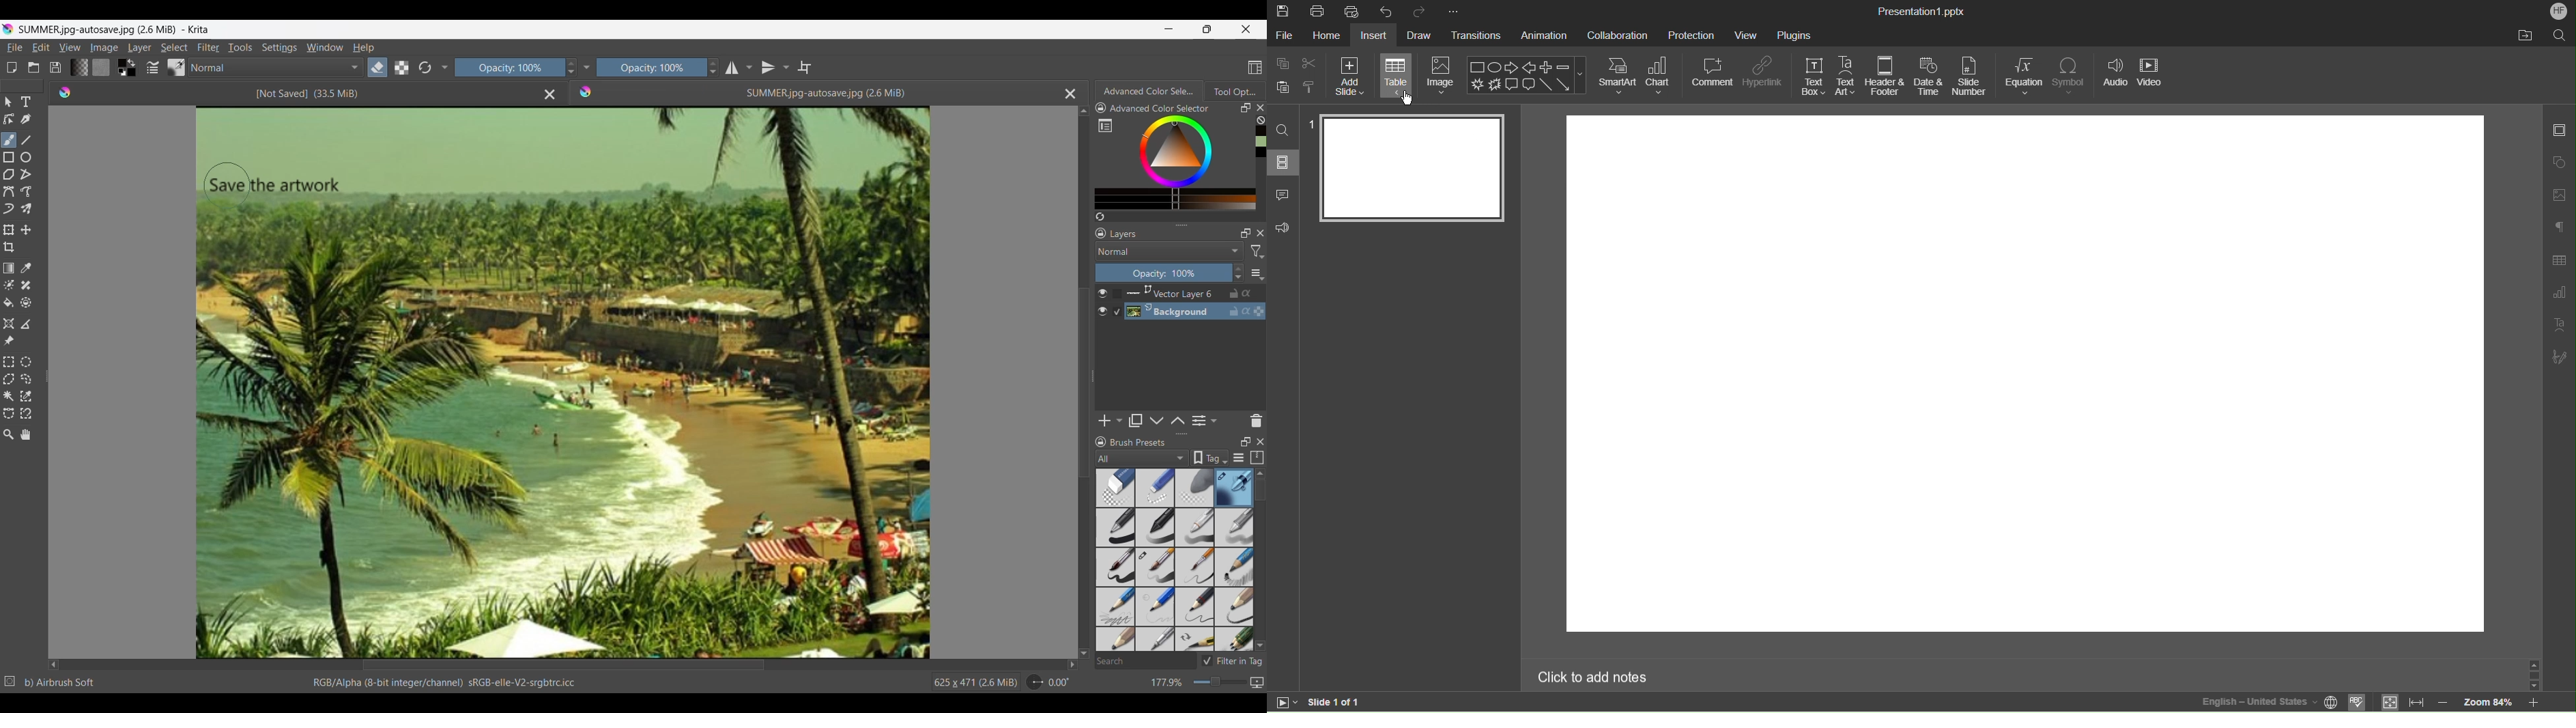  I want to click on Add Slide, so click(1349, 77).